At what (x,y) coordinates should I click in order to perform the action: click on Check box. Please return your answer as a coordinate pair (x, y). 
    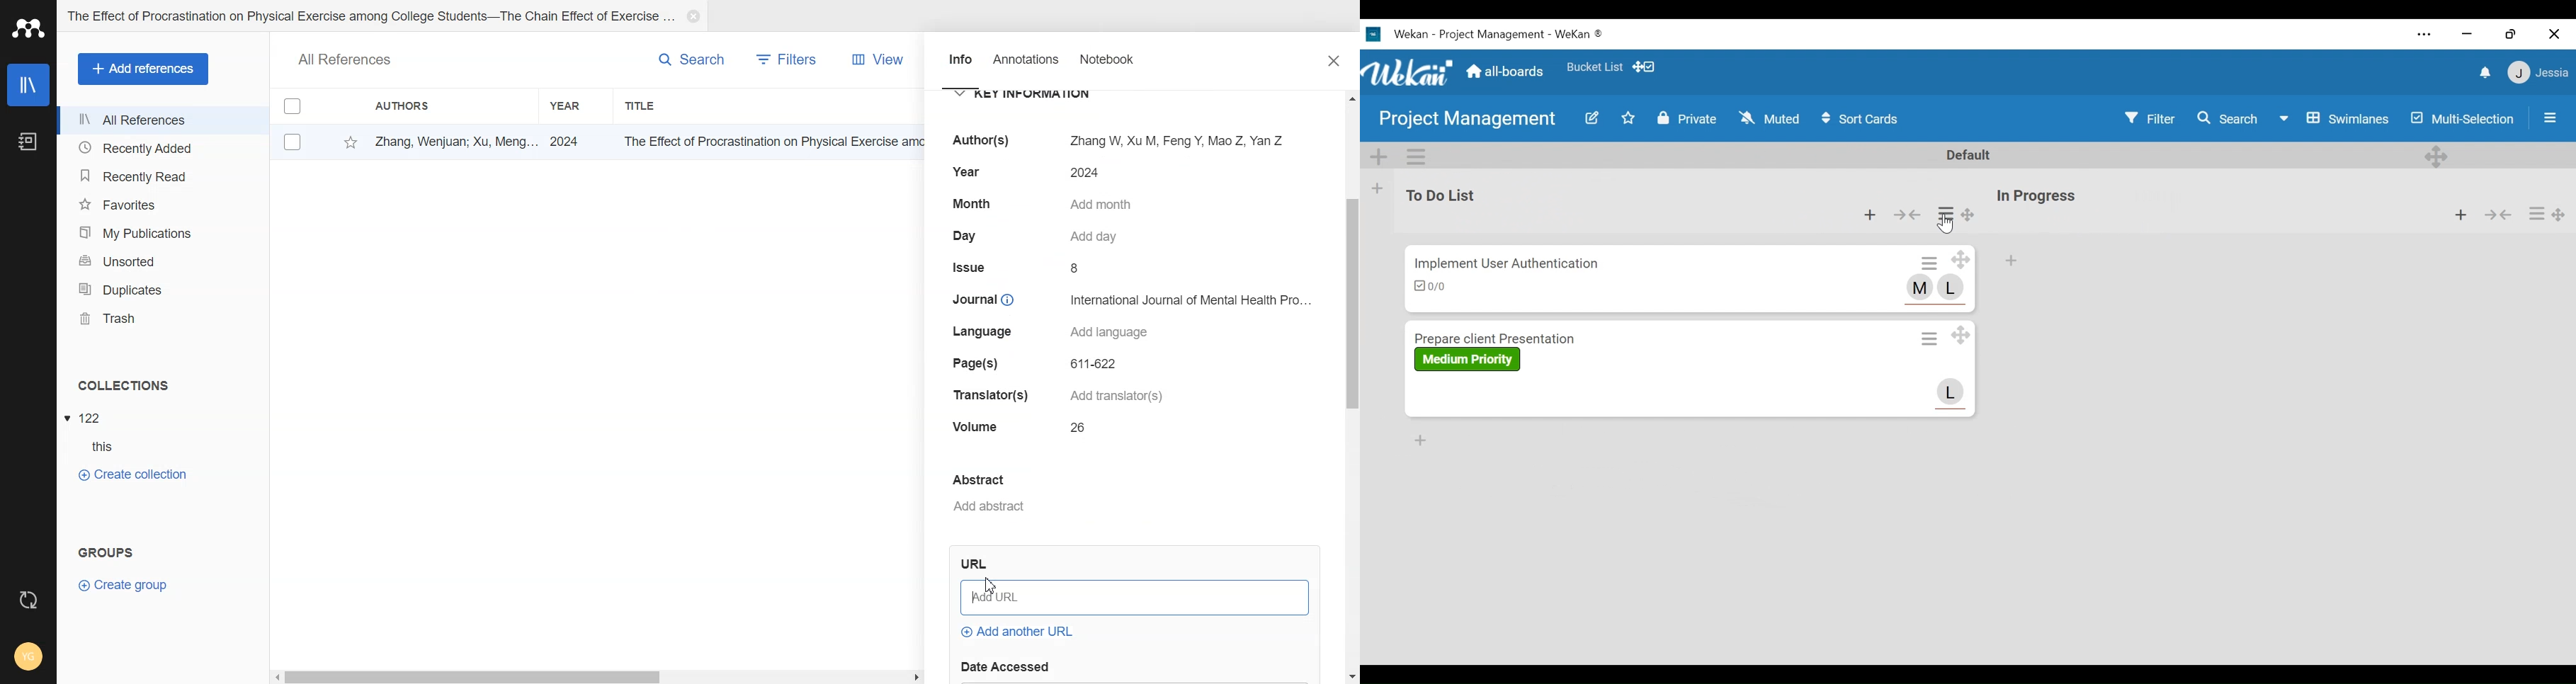
    Looking at the image, I should click on (292, 108).